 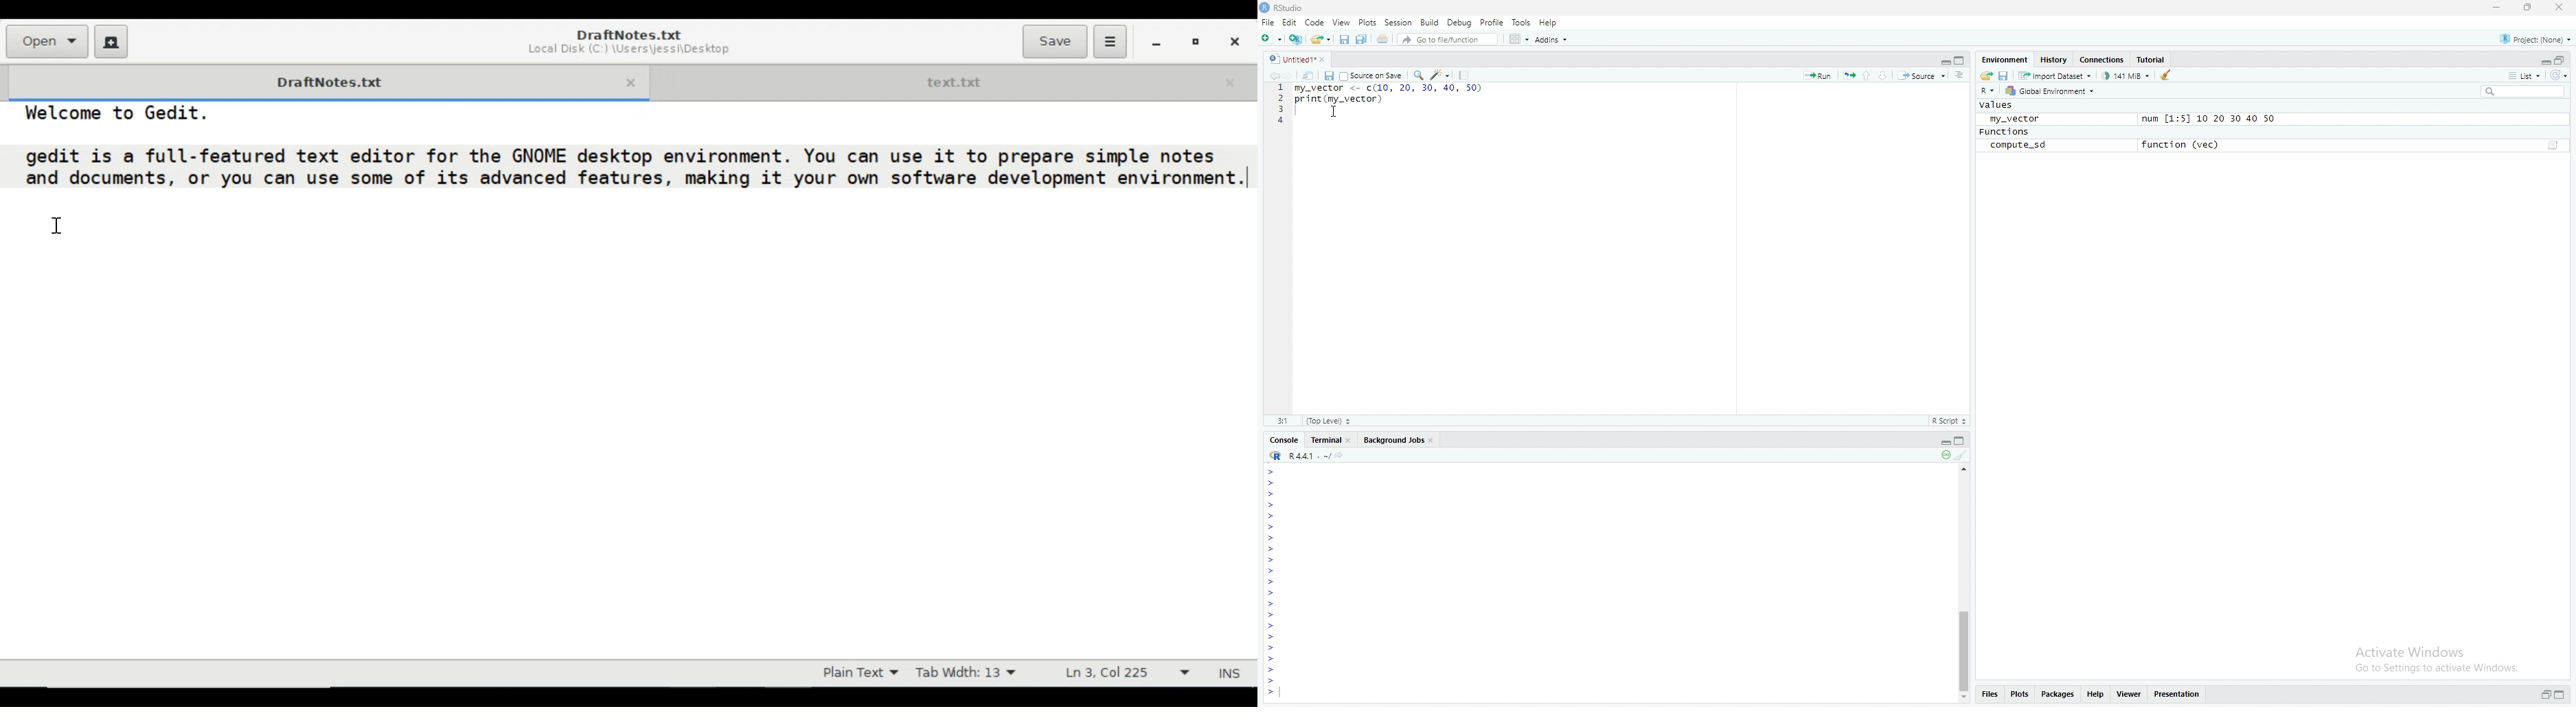 I want to click on Prompt cursor, so click(x=1272, y=682).